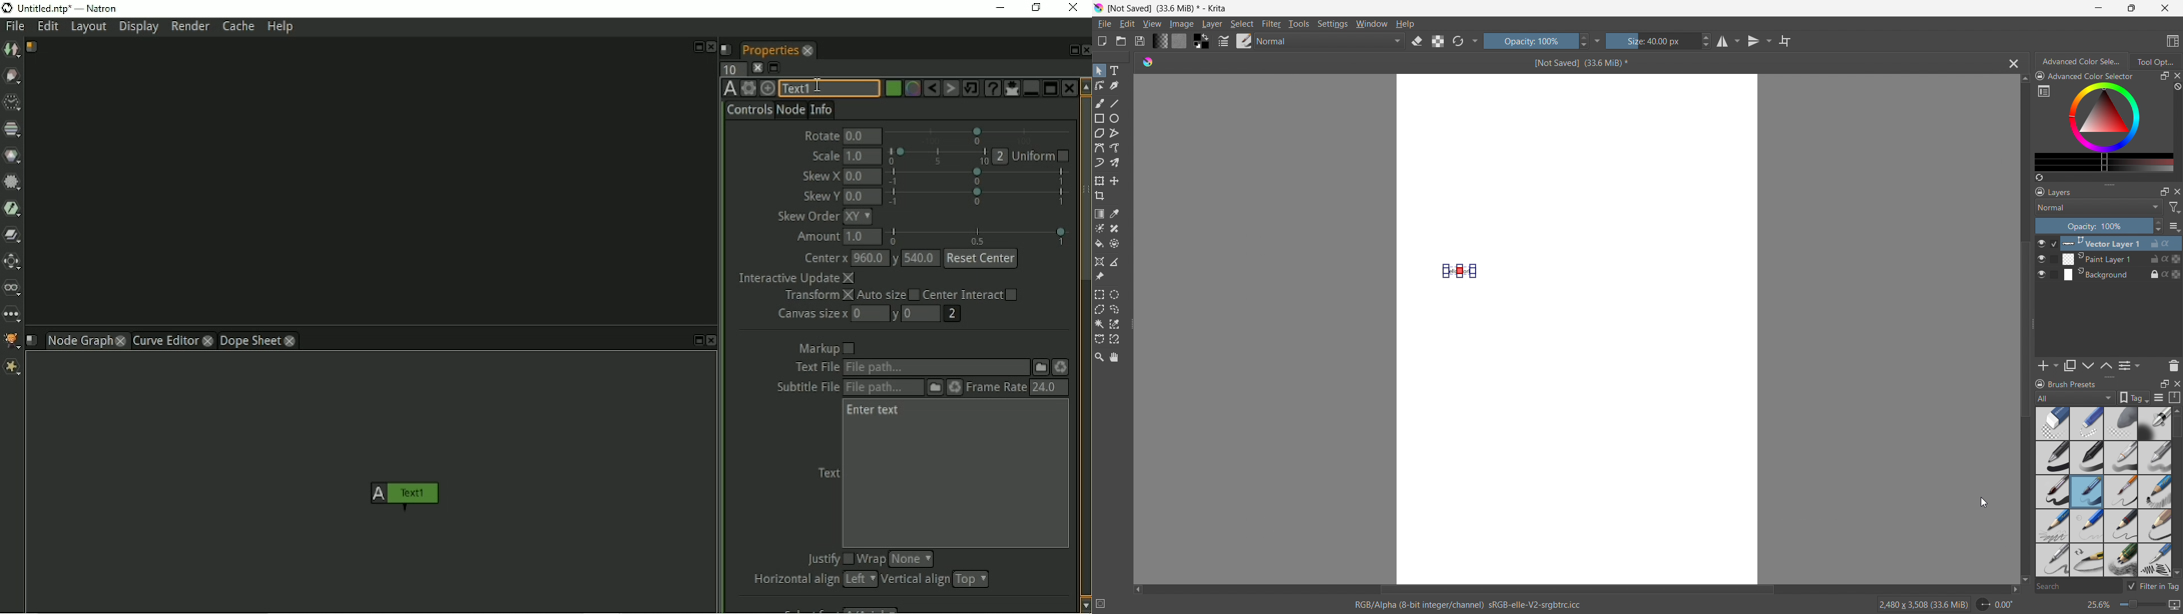  I want to click on close, so click(808, 50).